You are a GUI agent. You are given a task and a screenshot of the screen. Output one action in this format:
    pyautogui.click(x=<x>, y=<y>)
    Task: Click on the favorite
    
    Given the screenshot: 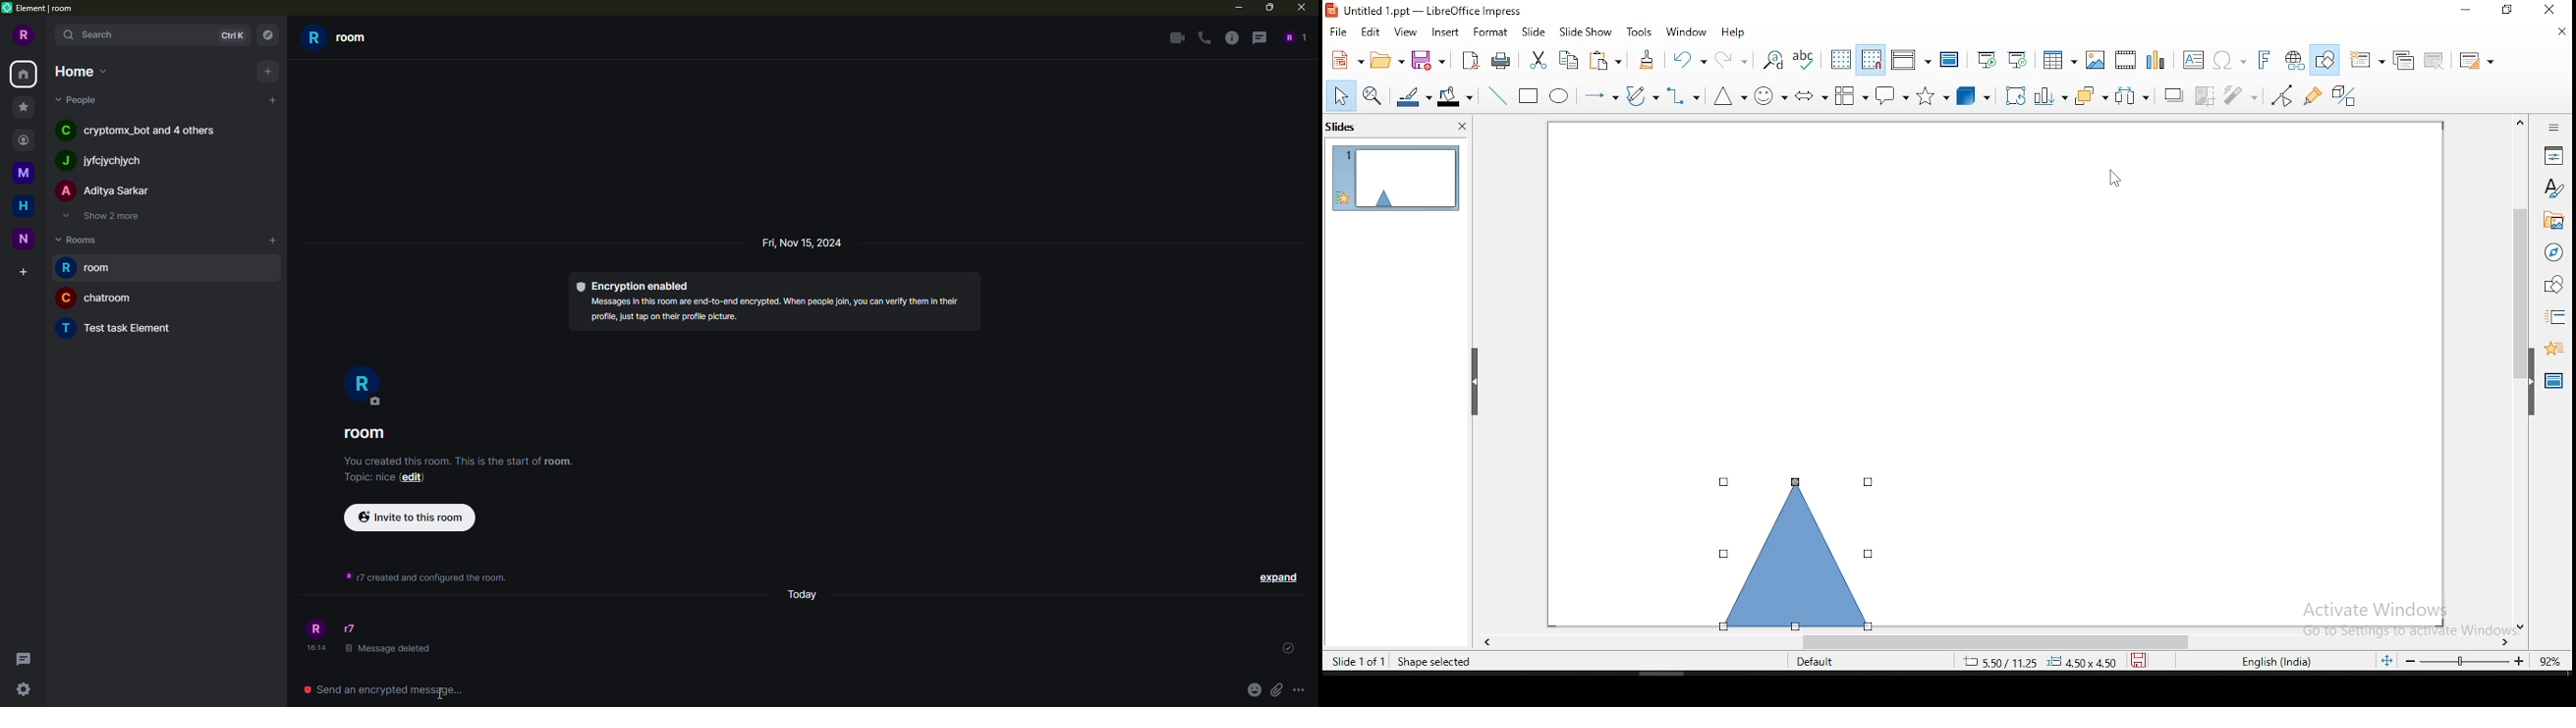 What is the action you would take?
    pyautogui.click(x=22, y=106)
    